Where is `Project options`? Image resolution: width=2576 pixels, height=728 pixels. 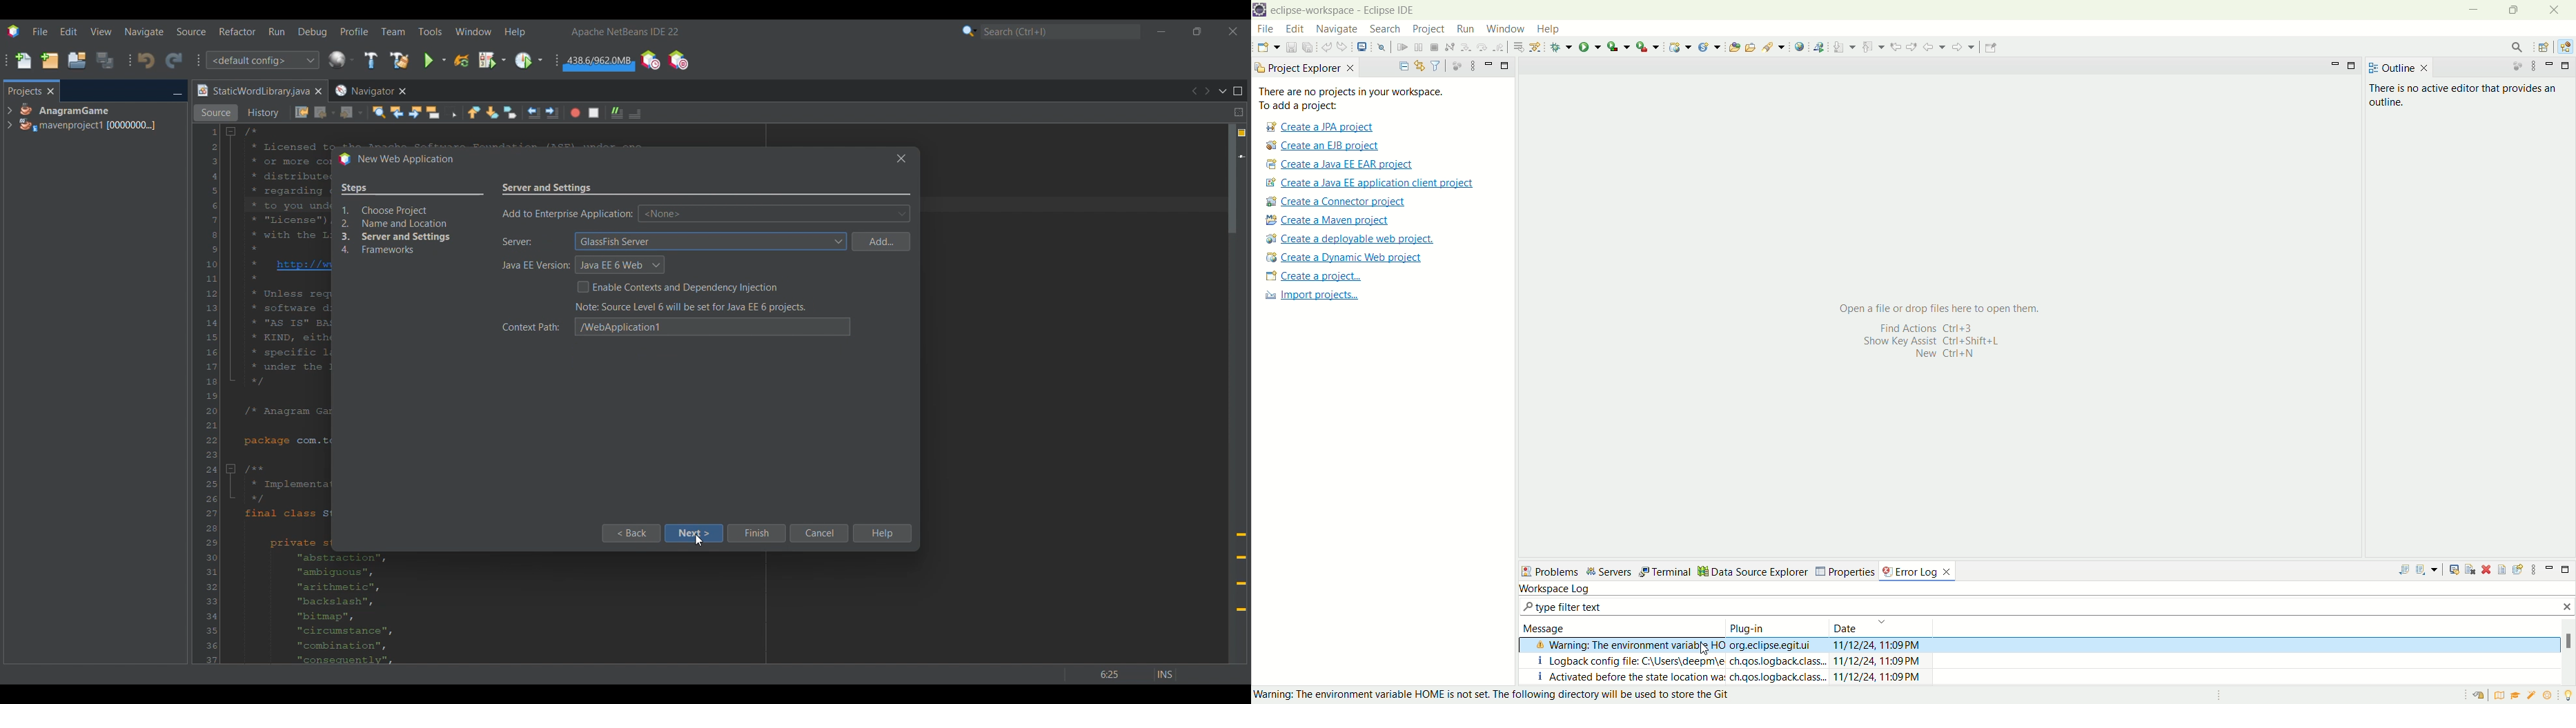 Project options is located at coordinates (89, 117).